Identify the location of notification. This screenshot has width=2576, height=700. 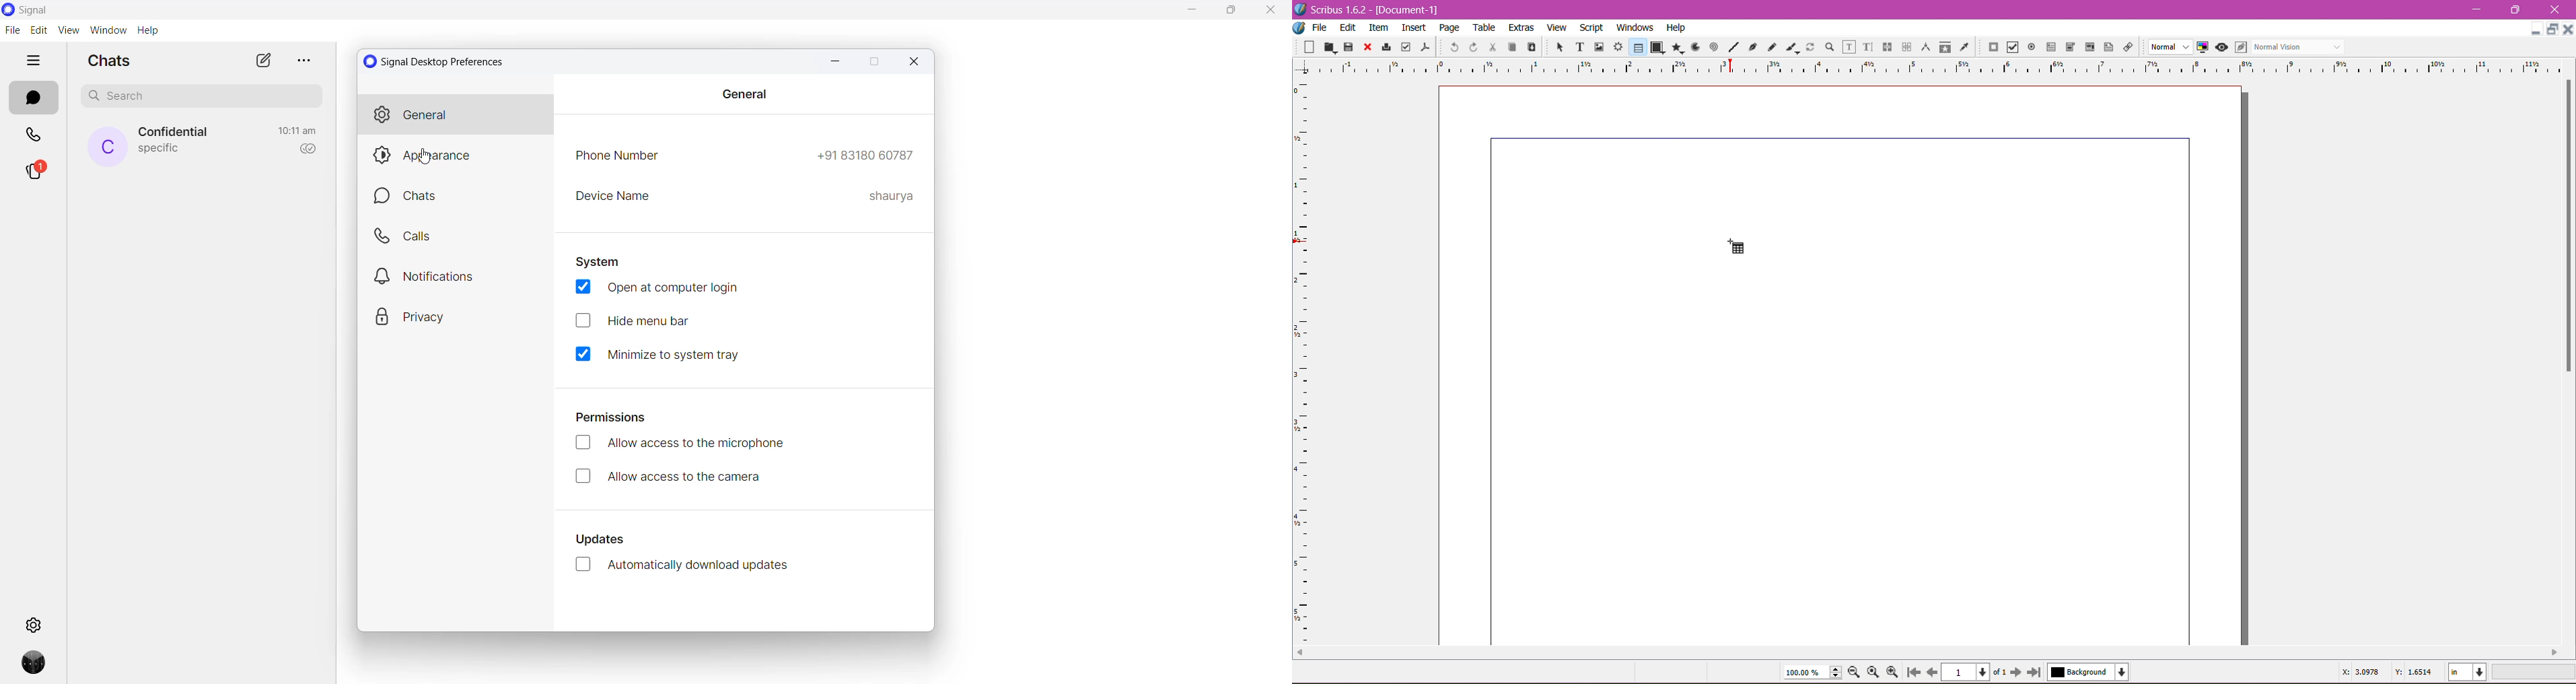
(458, 273).